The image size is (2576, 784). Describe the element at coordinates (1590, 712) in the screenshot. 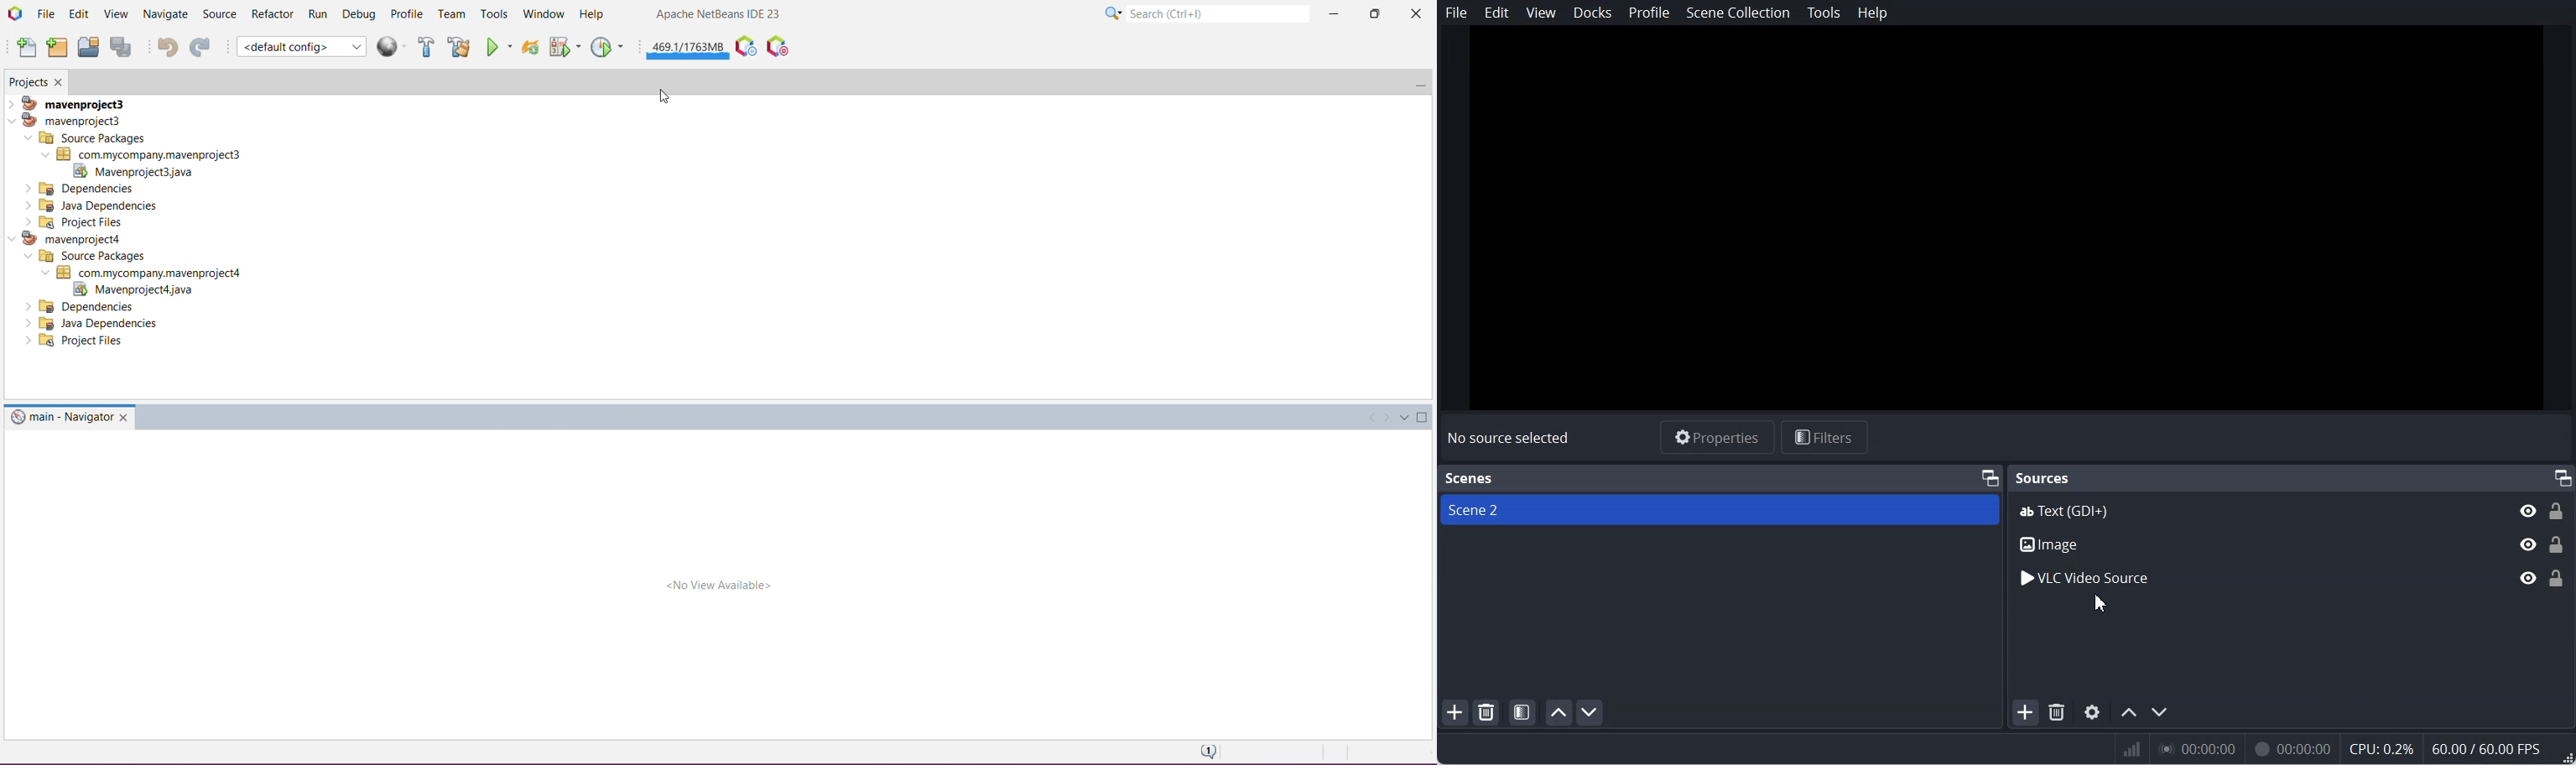

I see `Move scene down` at that location.